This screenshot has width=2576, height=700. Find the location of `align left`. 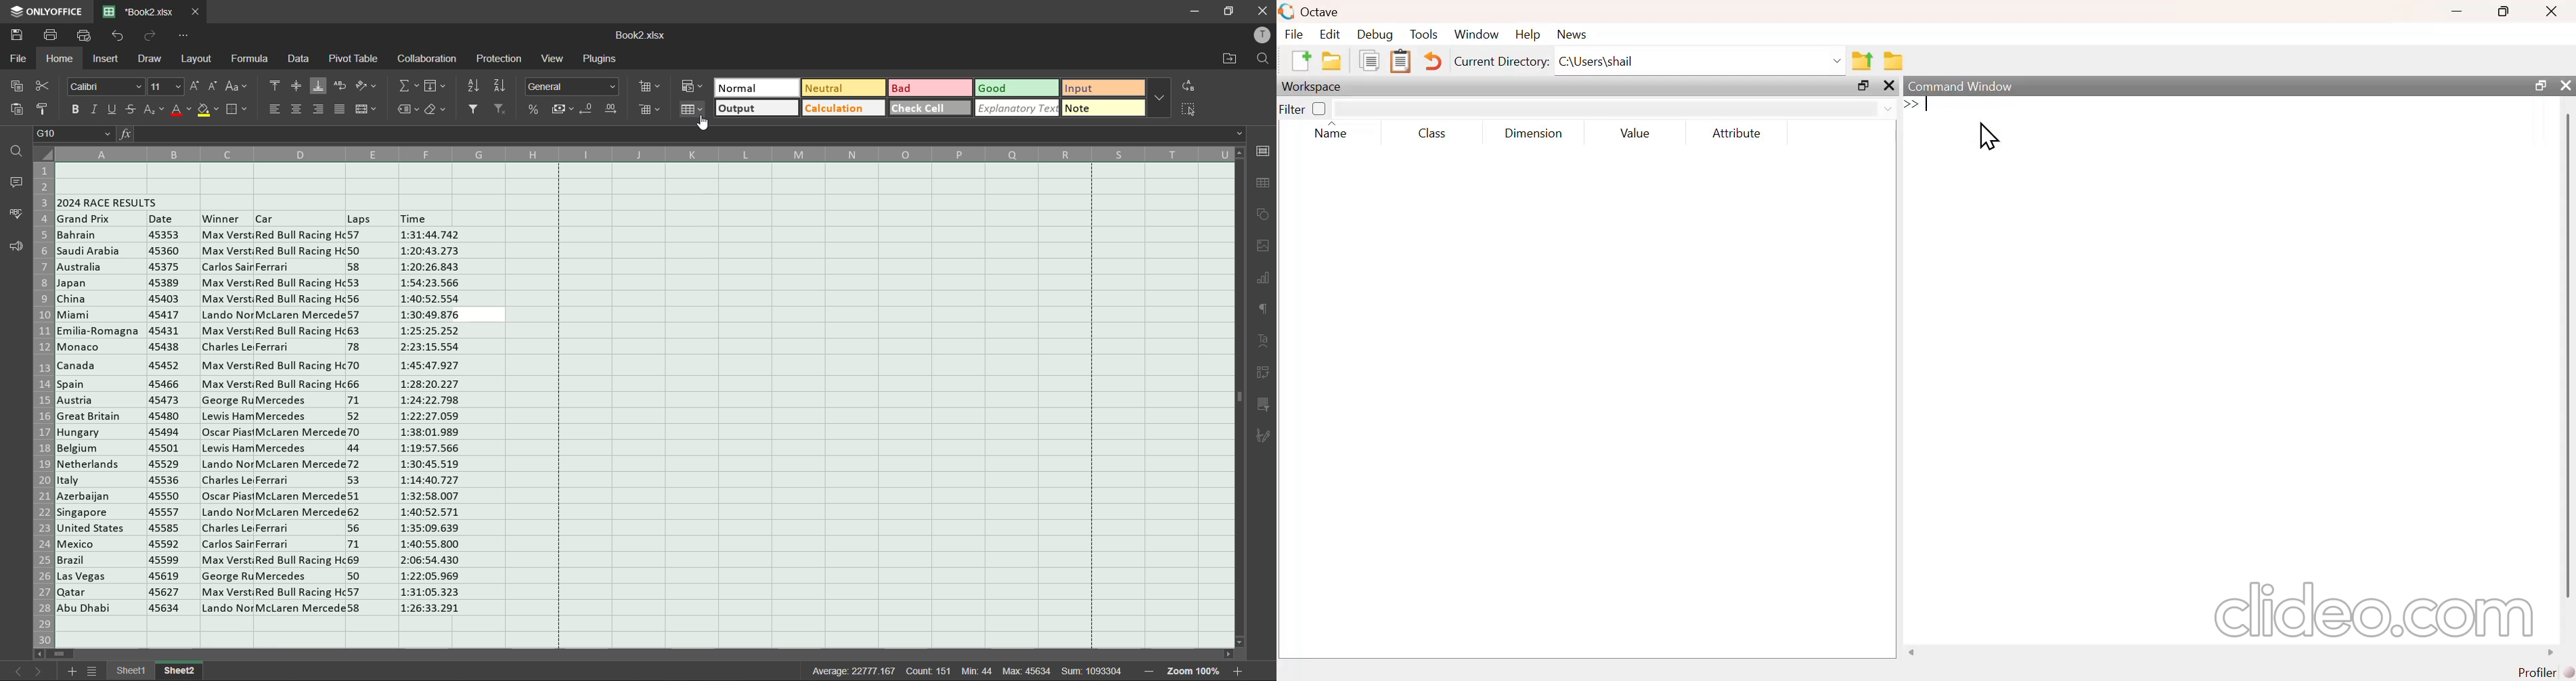

align left is located at coordinates (275, 109).